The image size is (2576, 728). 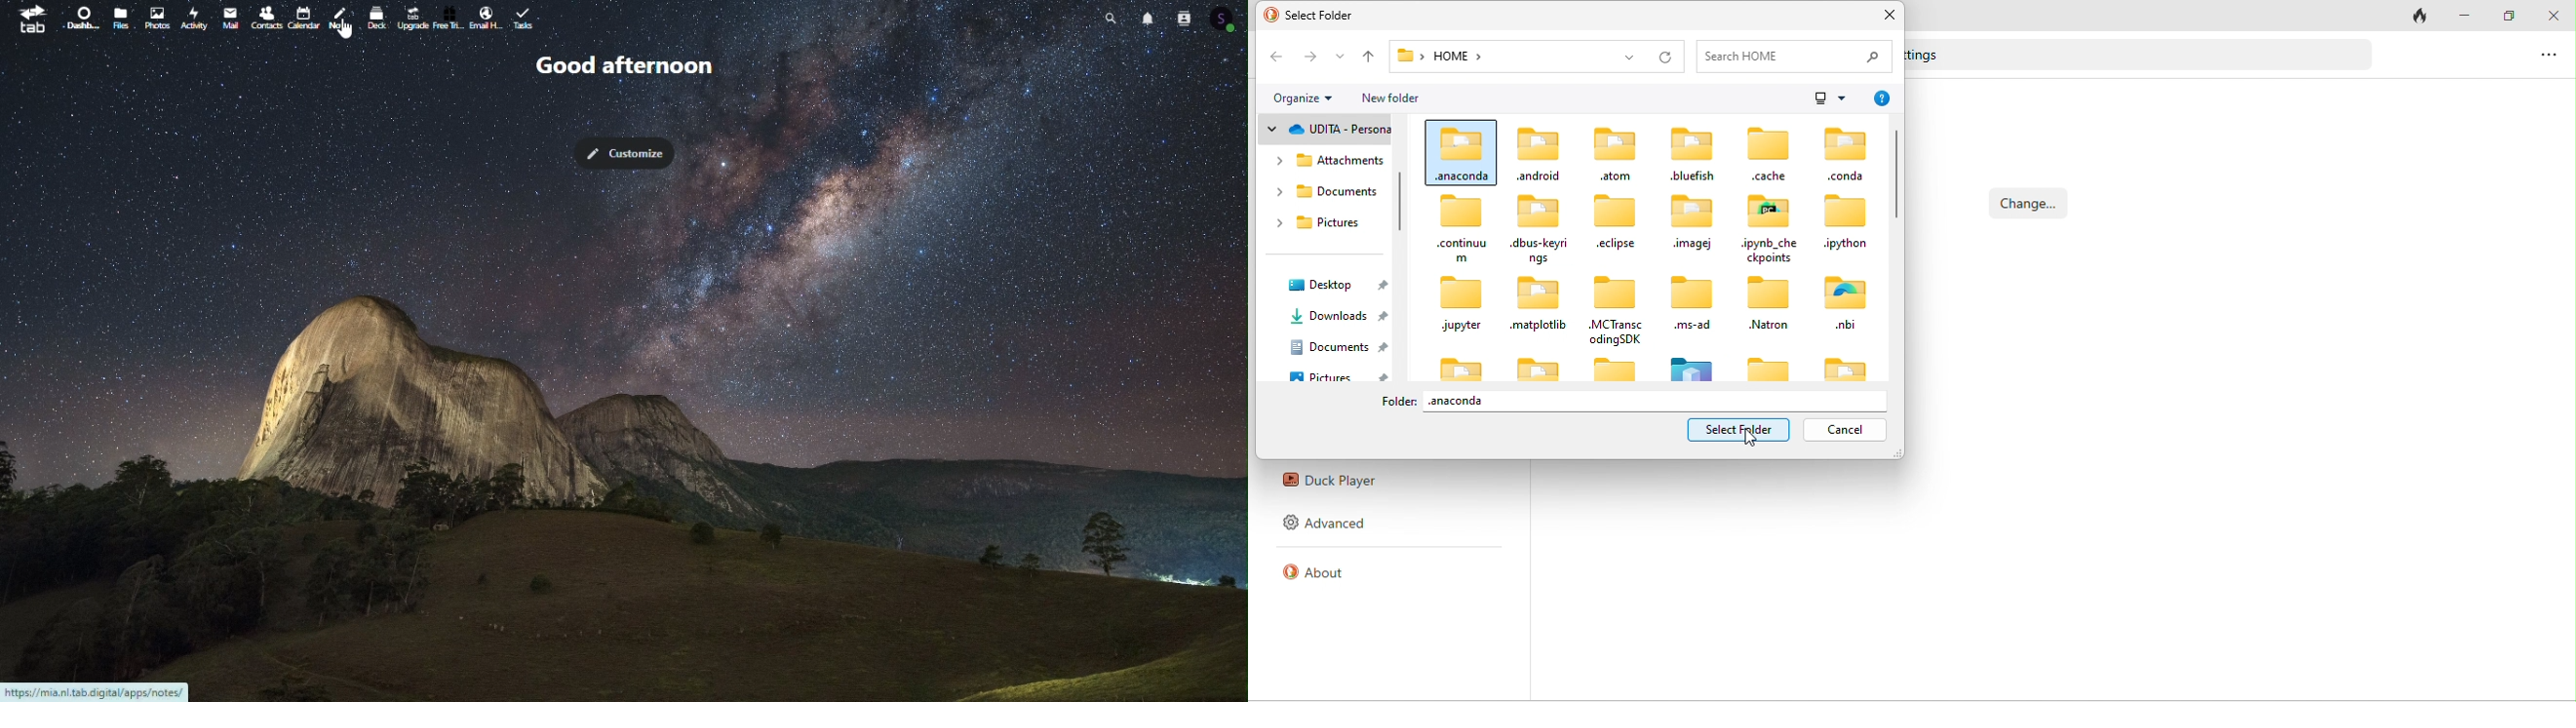 I want to click on Calendar, so click(x=309, y=15).